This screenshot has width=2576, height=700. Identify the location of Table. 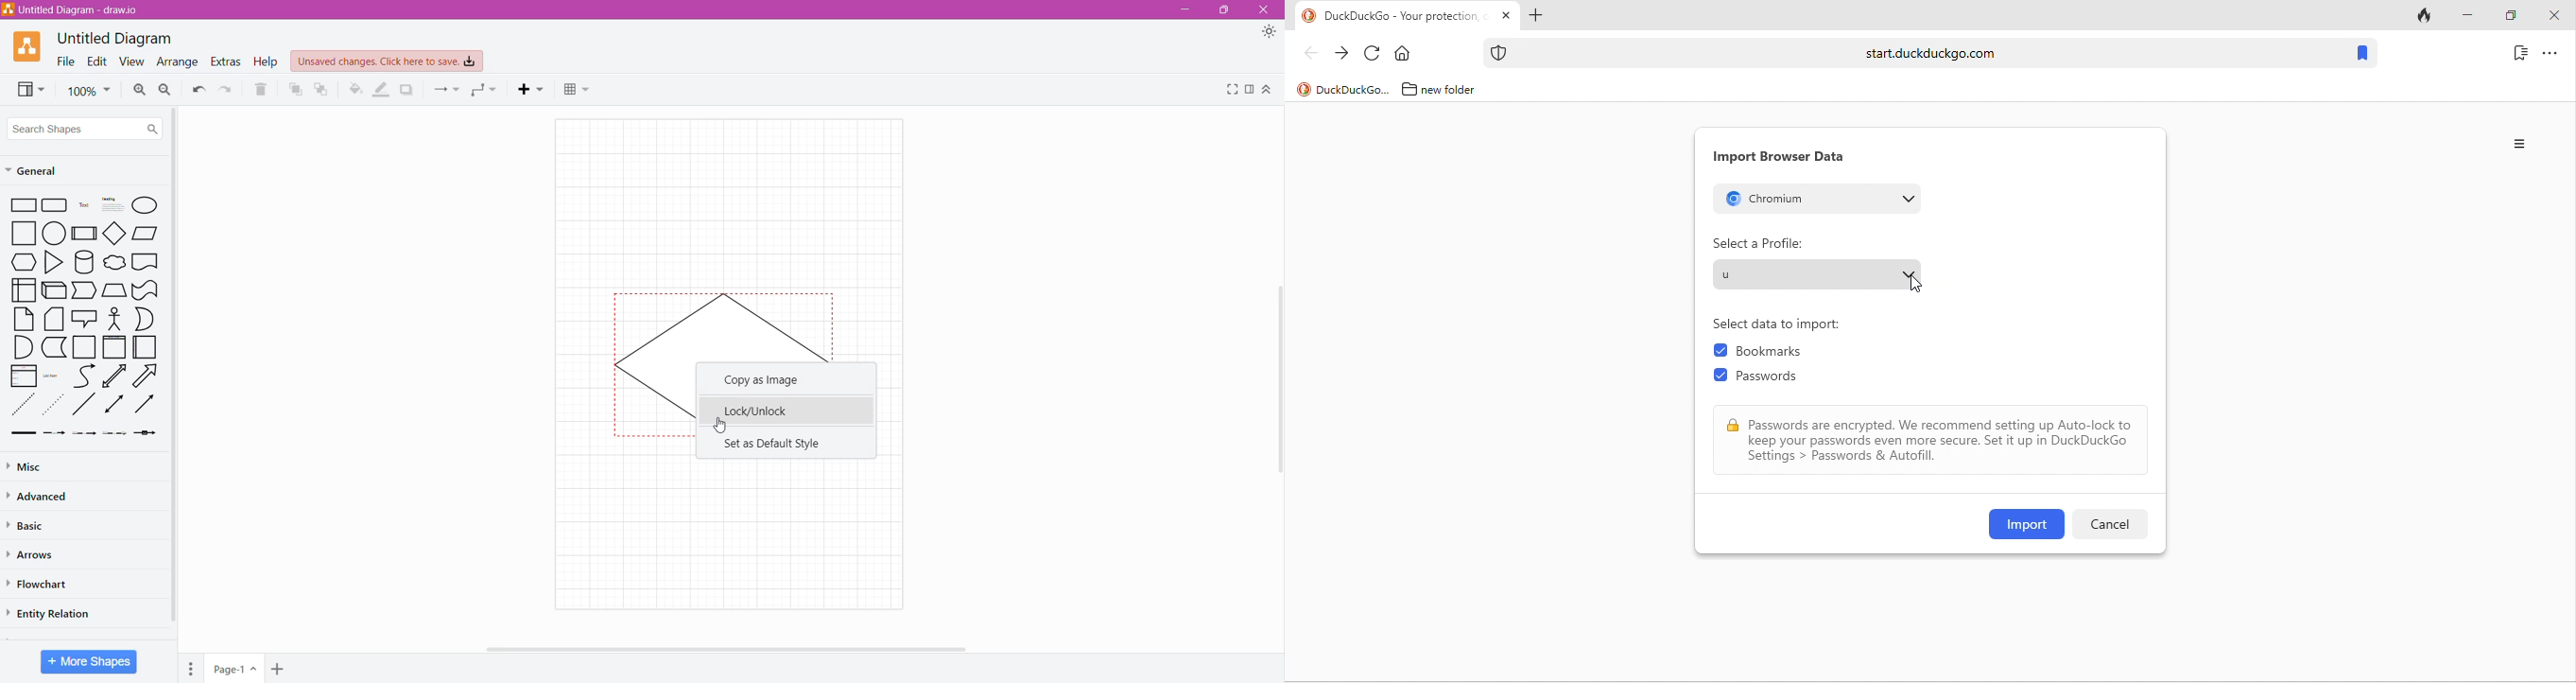
(577, 91).